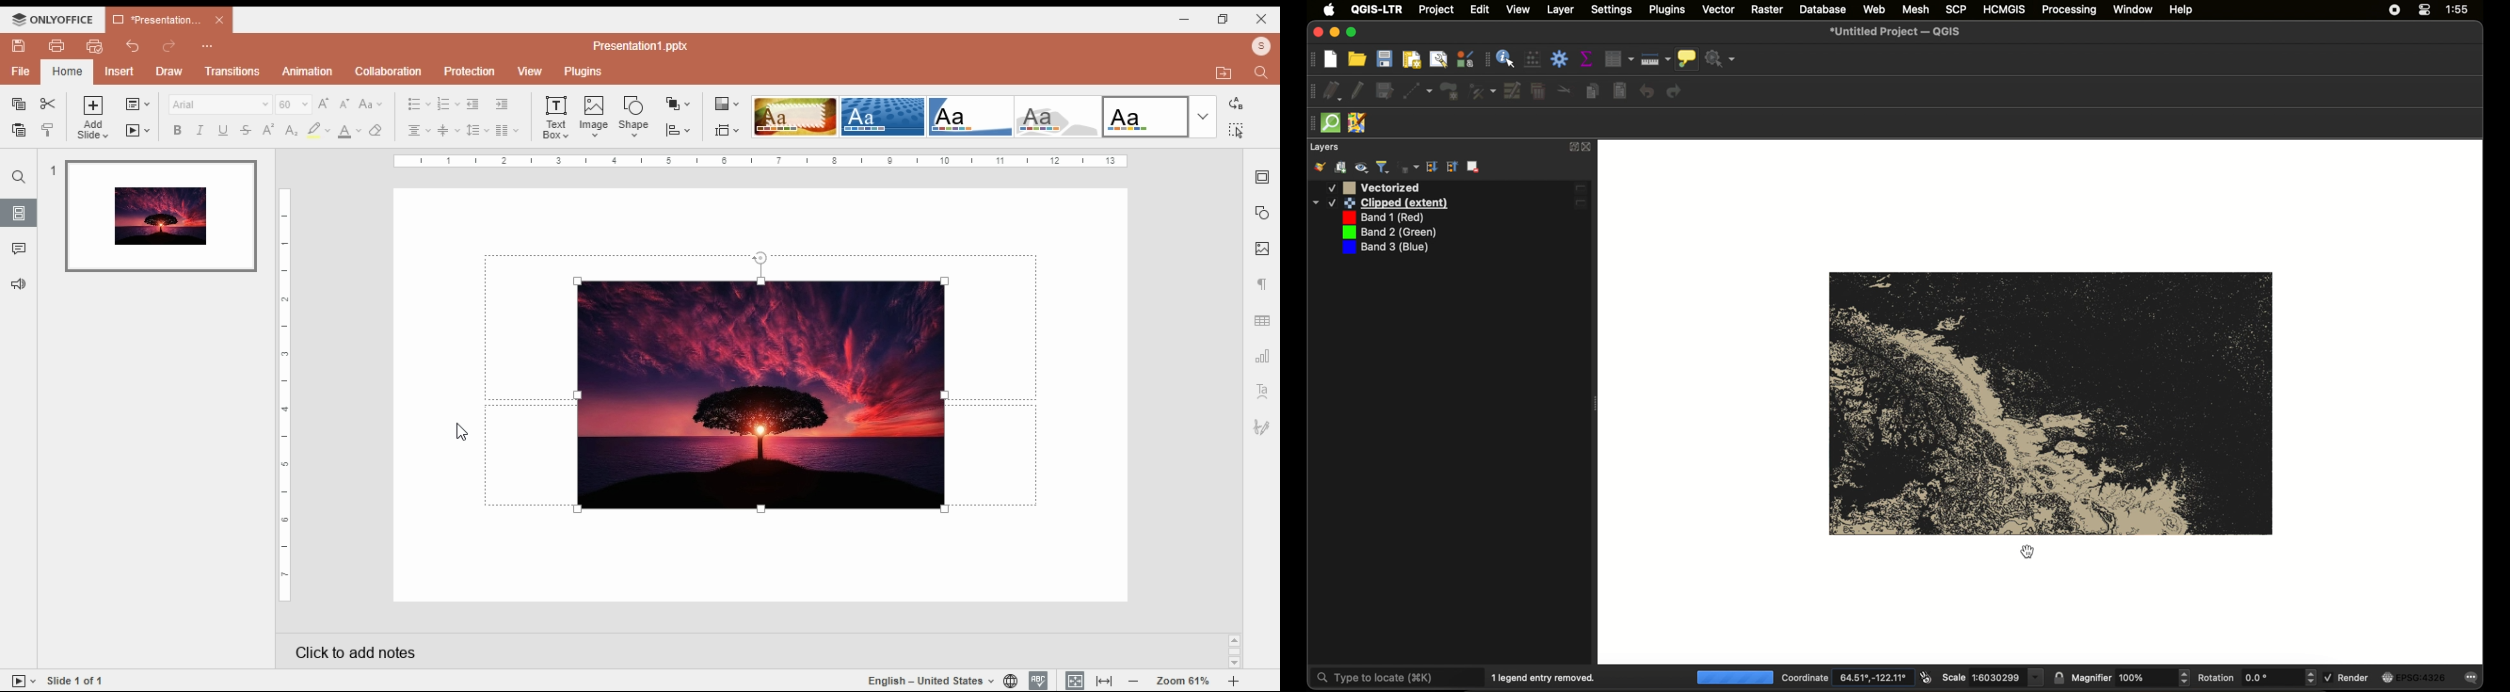 The height and width of the screenshot is (700, 2520). Describe the element at coordinates (20, 250) in the screenshot. I see `comments` at that location.